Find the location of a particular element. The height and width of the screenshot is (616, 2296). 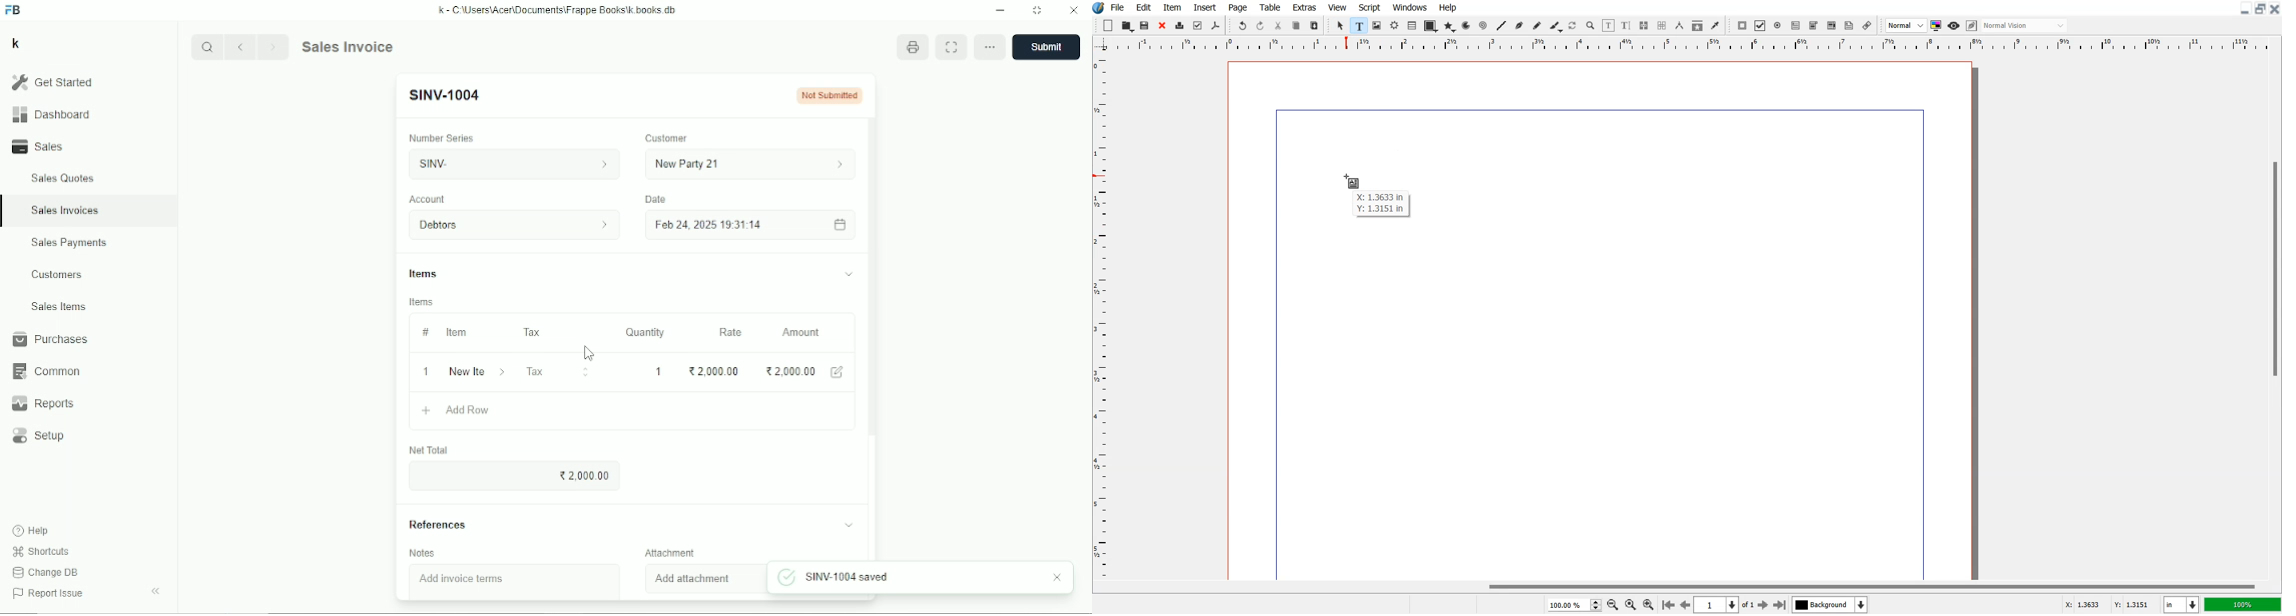

Minimize is located at coordinates (2246, 8).